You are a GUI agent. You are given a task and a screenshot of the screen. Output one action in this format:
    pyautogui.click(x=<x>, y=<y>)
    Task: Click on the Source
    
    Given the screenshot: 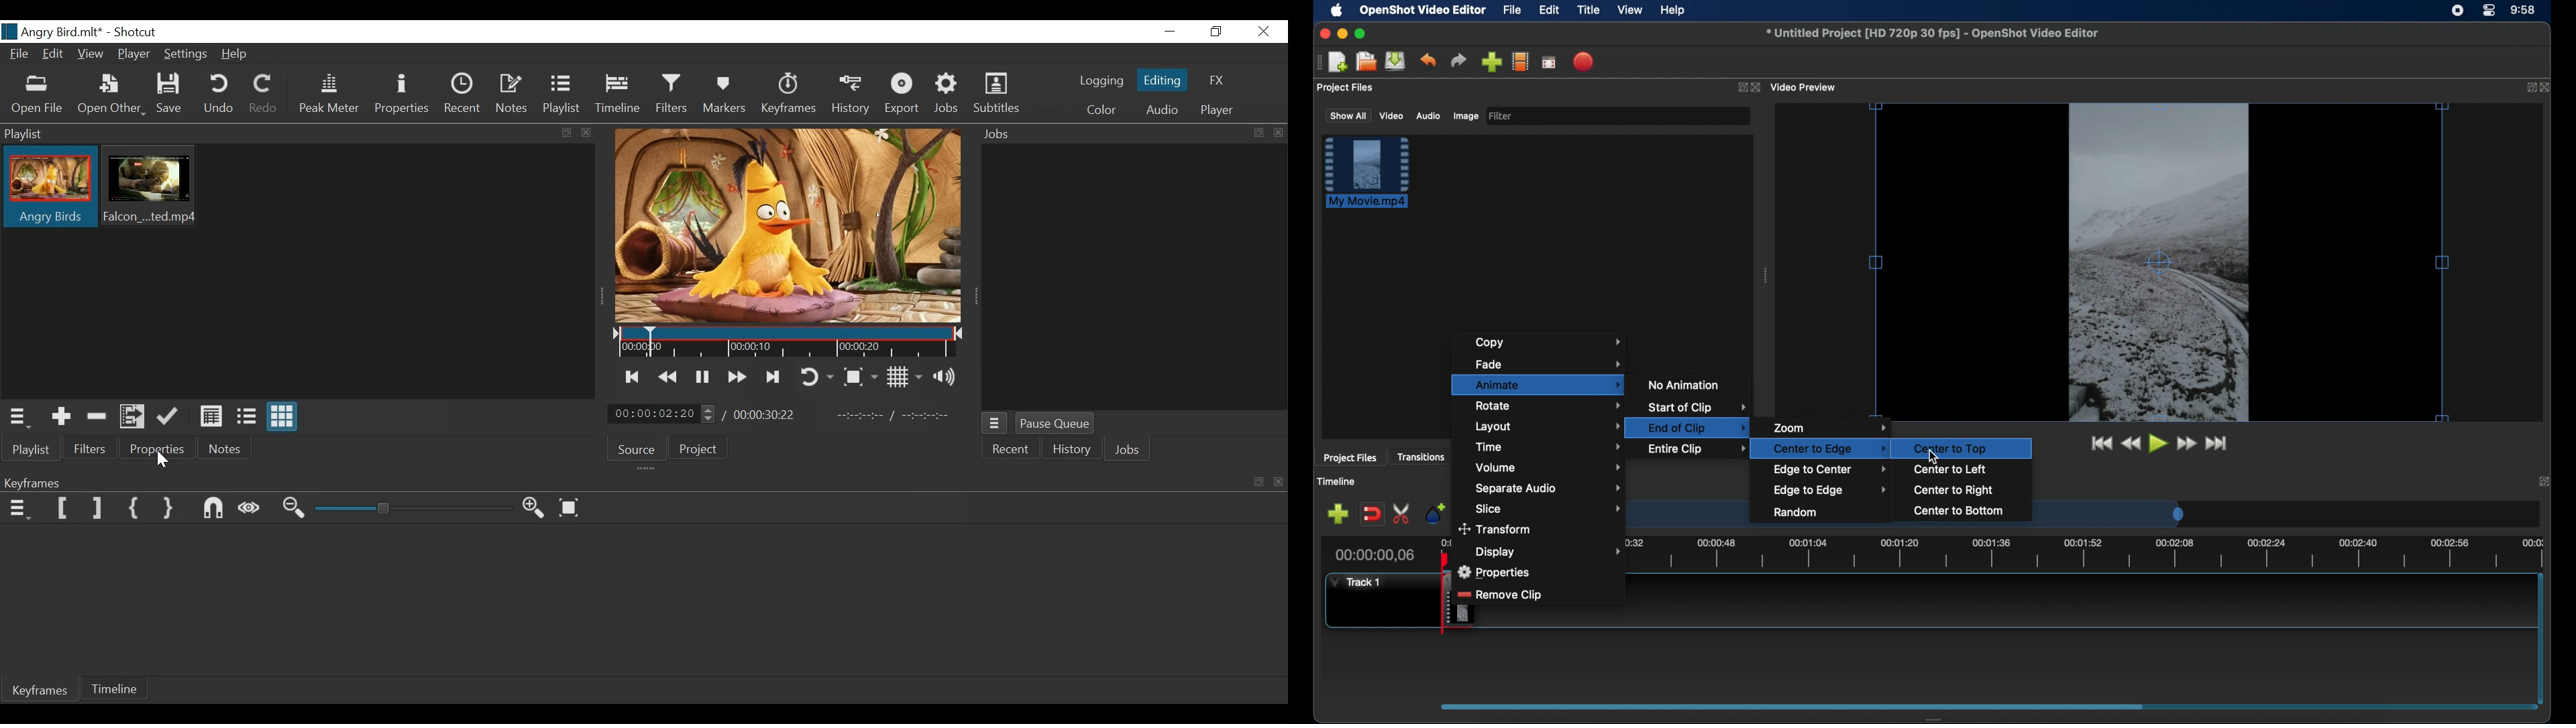 What is the action you would take?
    pyautogui.click(x=637, y=448)
    